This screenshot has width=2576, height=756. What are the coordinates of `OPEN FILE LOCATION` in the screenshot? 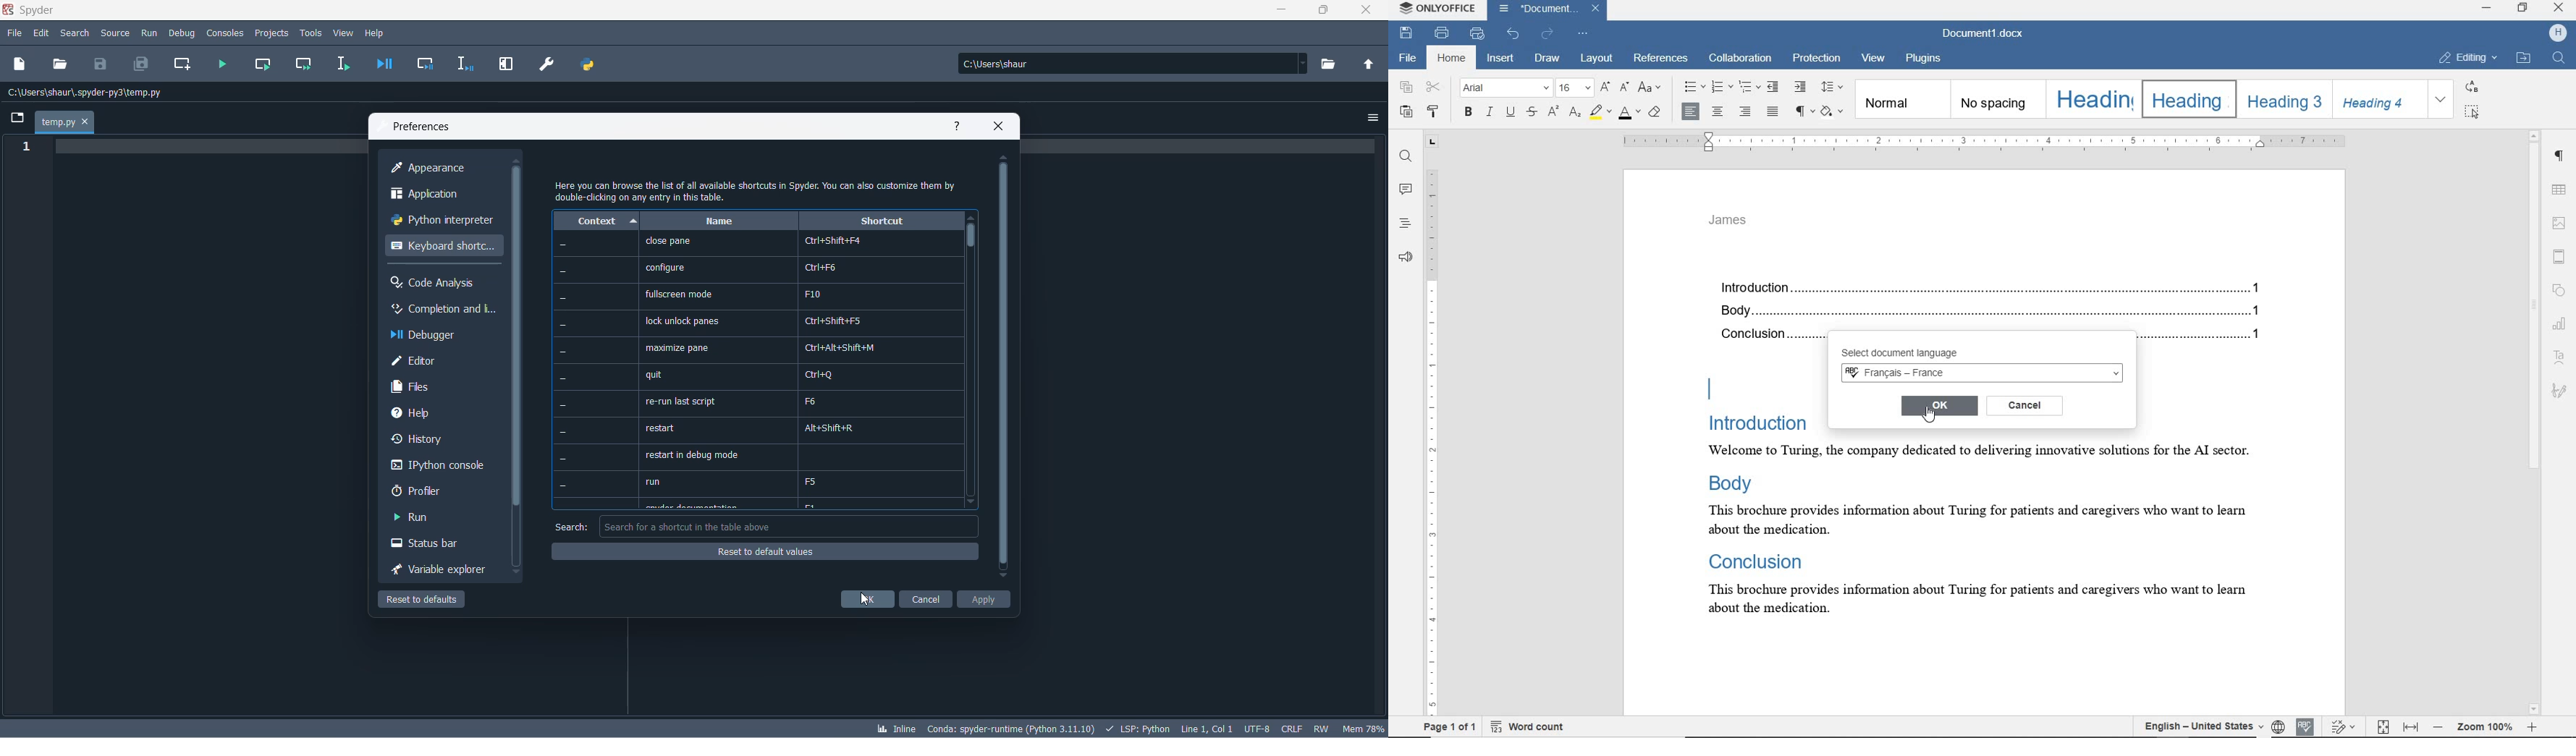 It's located at (2523, 59).